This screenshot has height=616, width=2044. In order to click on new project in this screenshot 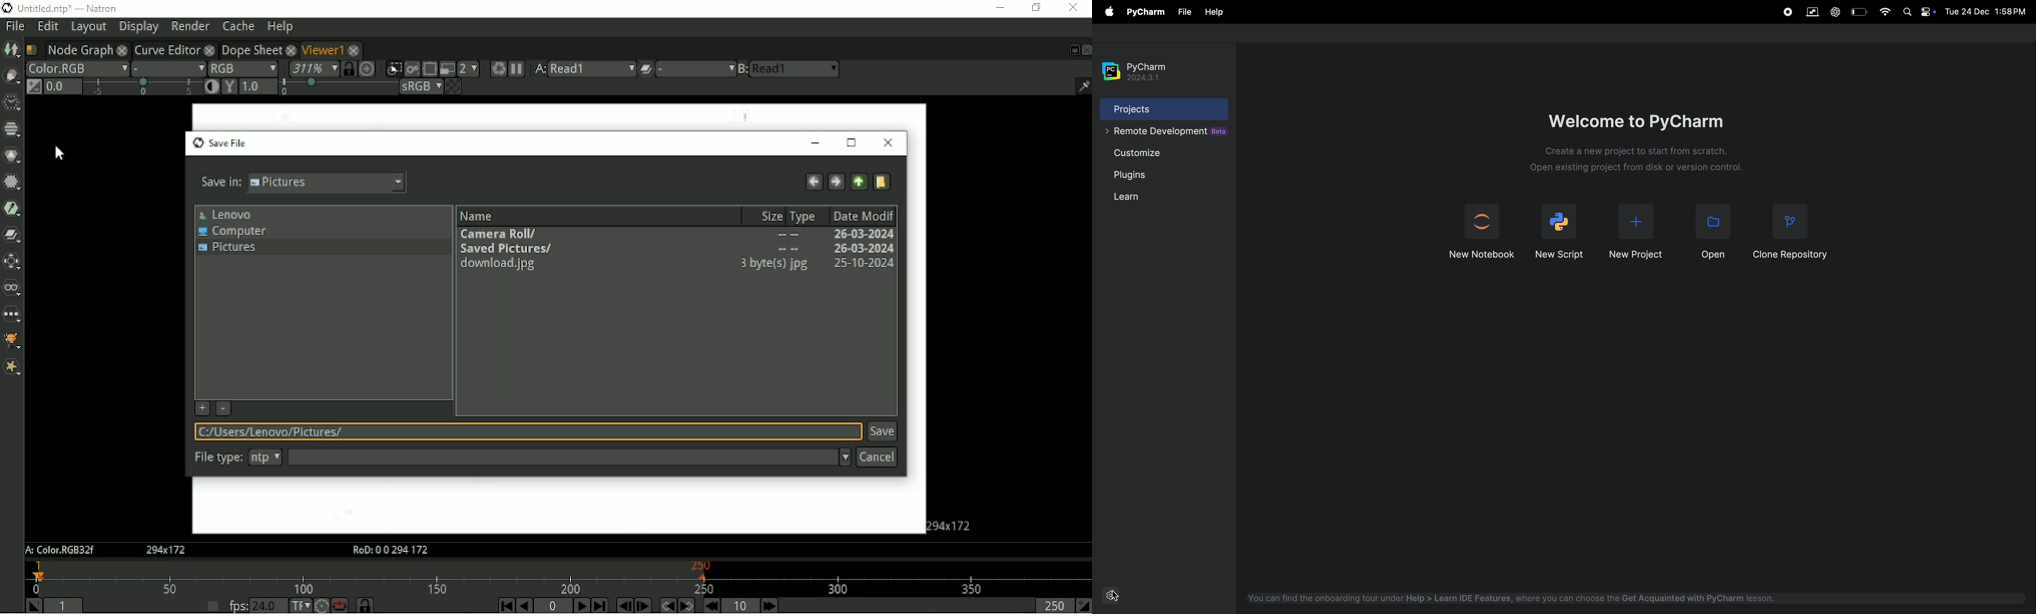, I will do `click(1561, 230)`.